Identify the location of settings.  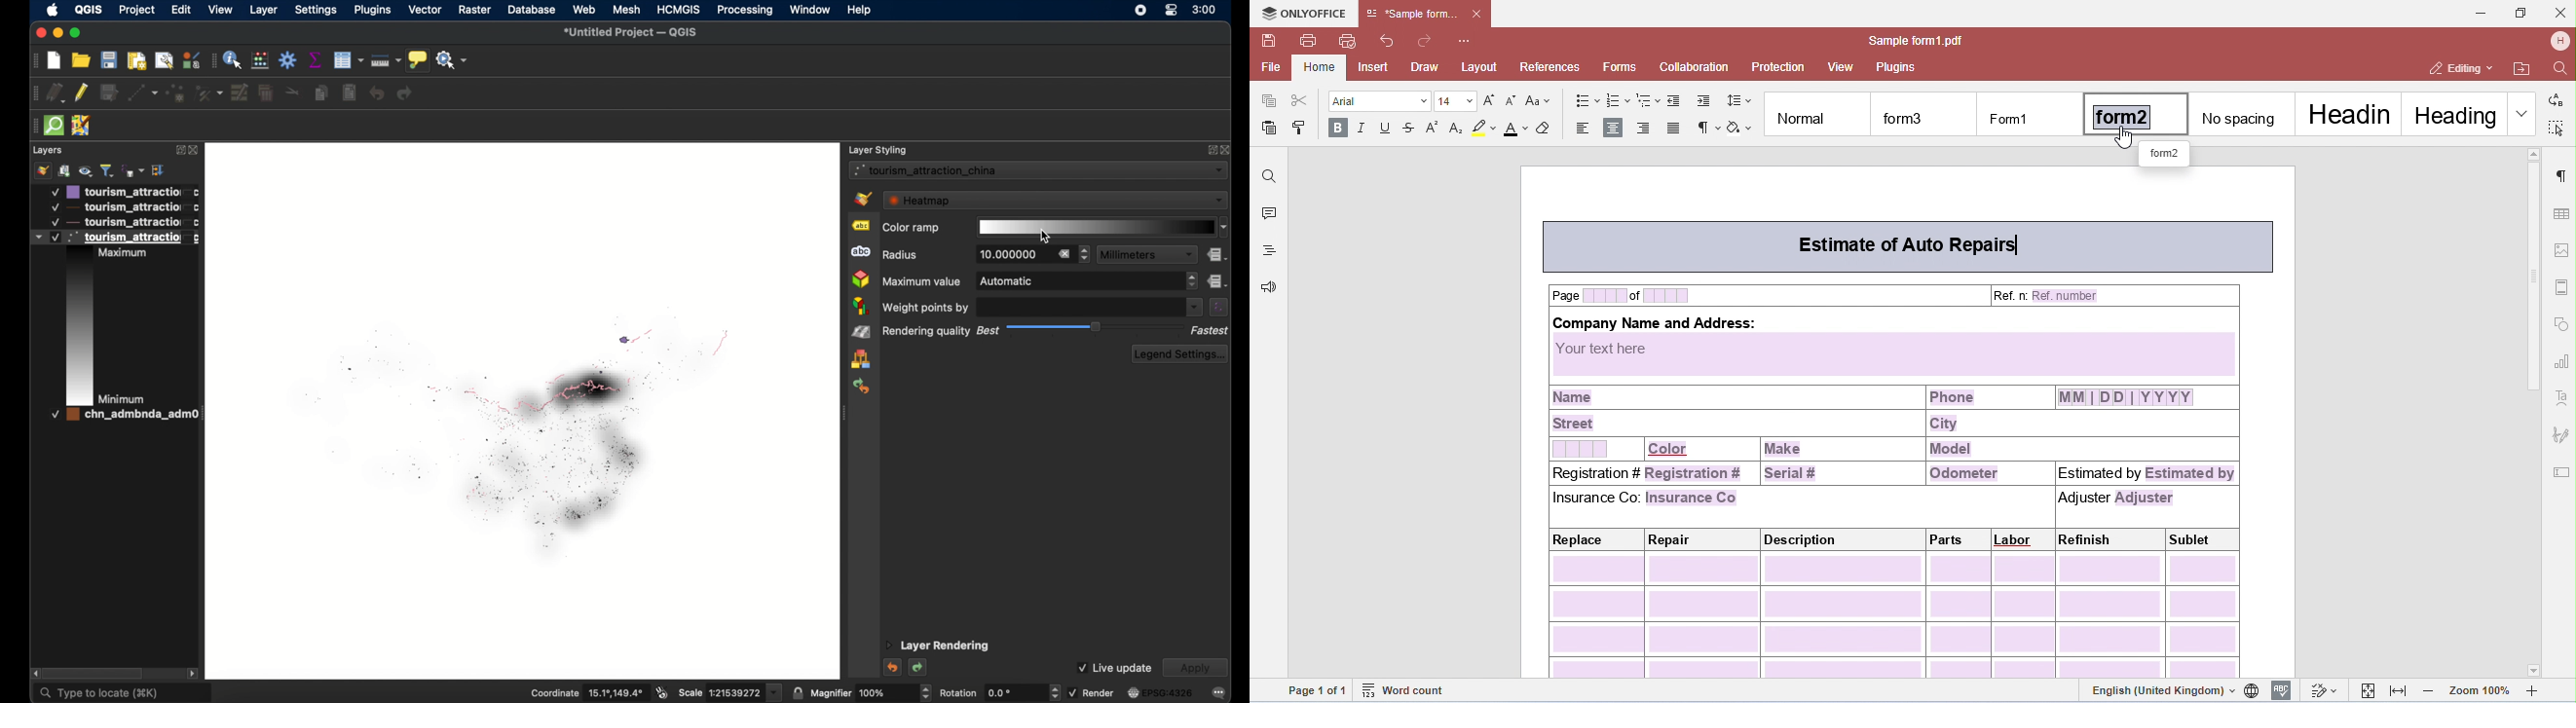
(318, 11).